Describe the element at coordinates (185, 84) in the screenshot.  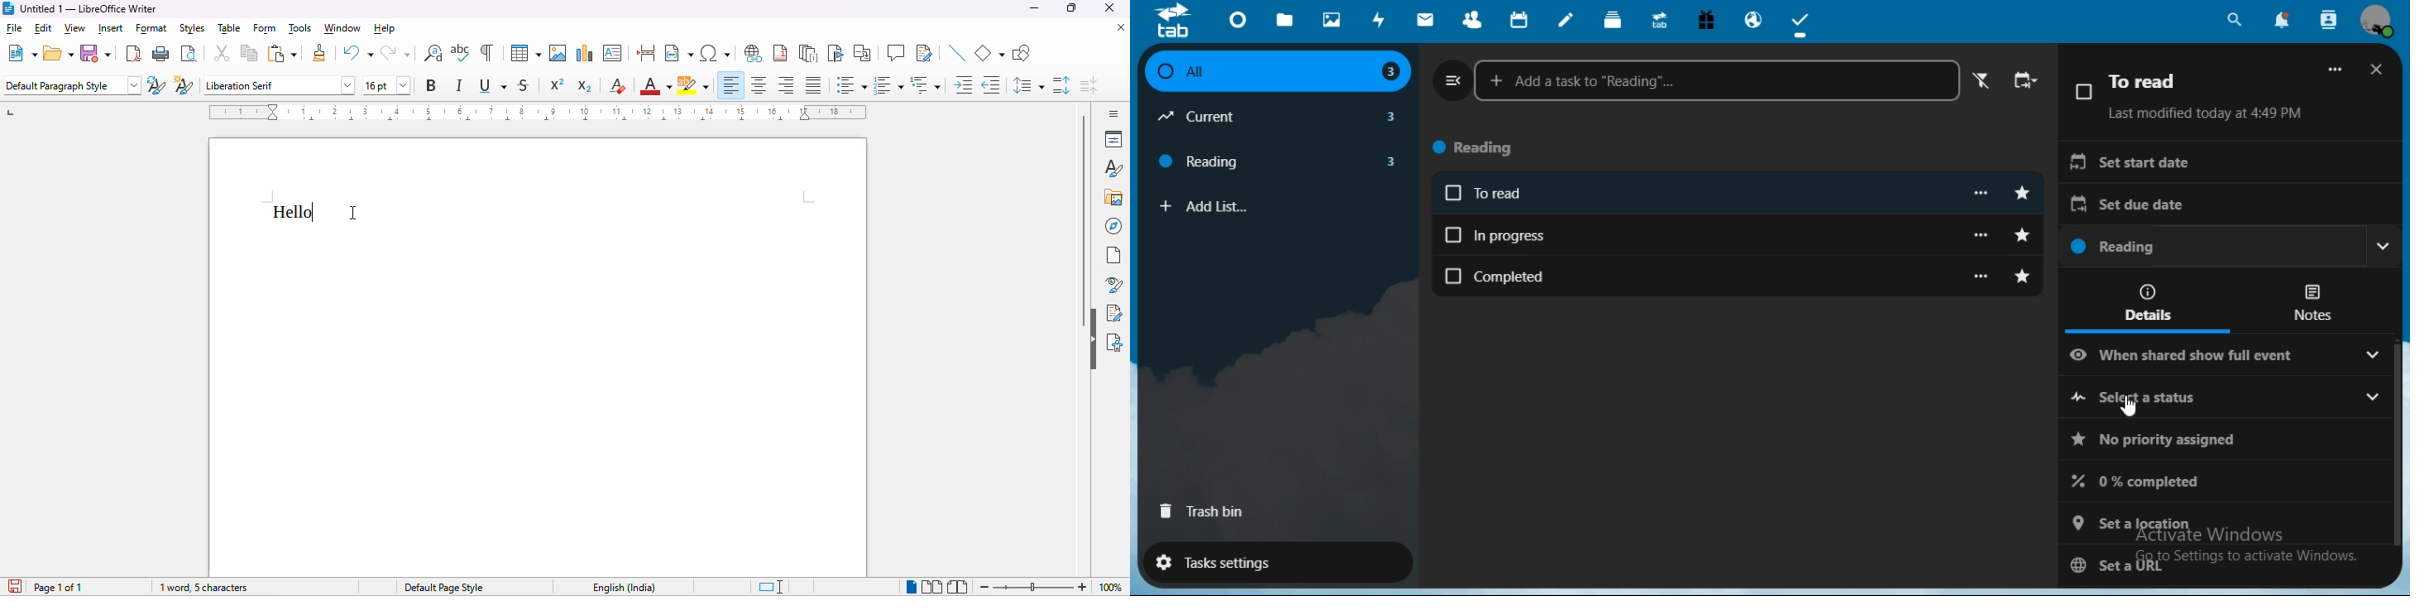
I see `new style from selection` at that location.